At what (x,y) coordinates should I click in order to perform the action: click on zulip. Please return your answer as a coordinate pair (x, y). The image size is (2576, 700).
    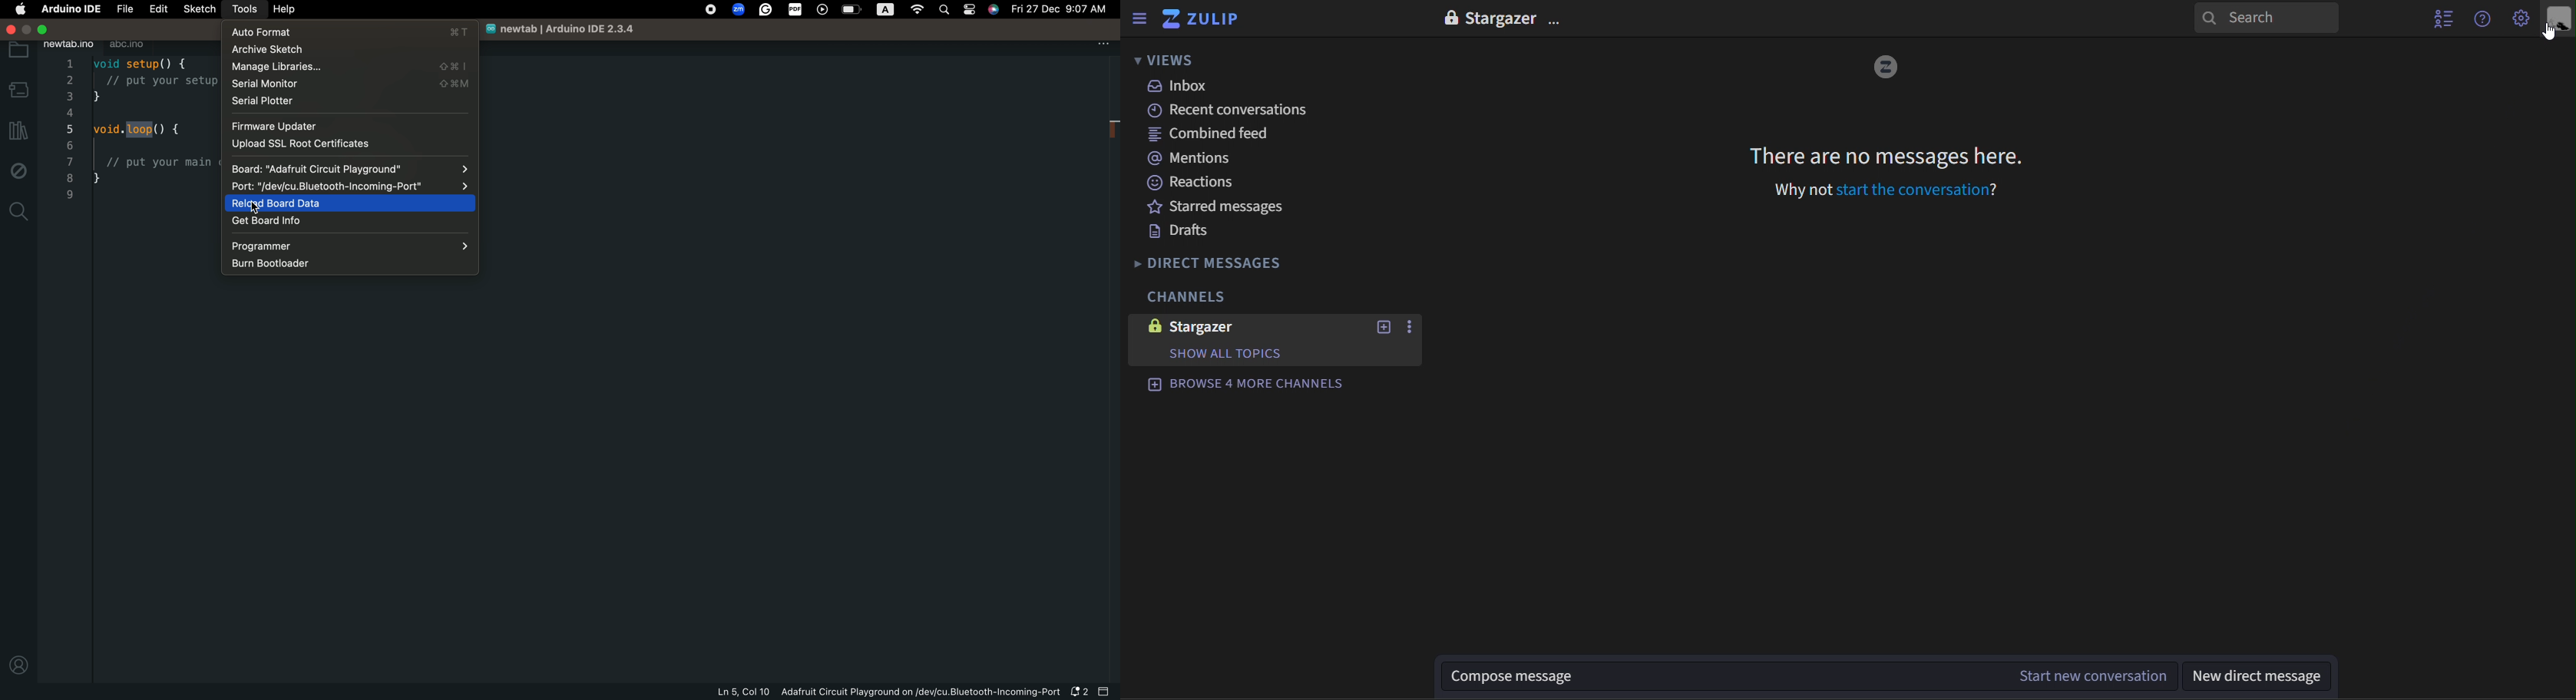
    Looking at the image, I should click on (1208, 19).